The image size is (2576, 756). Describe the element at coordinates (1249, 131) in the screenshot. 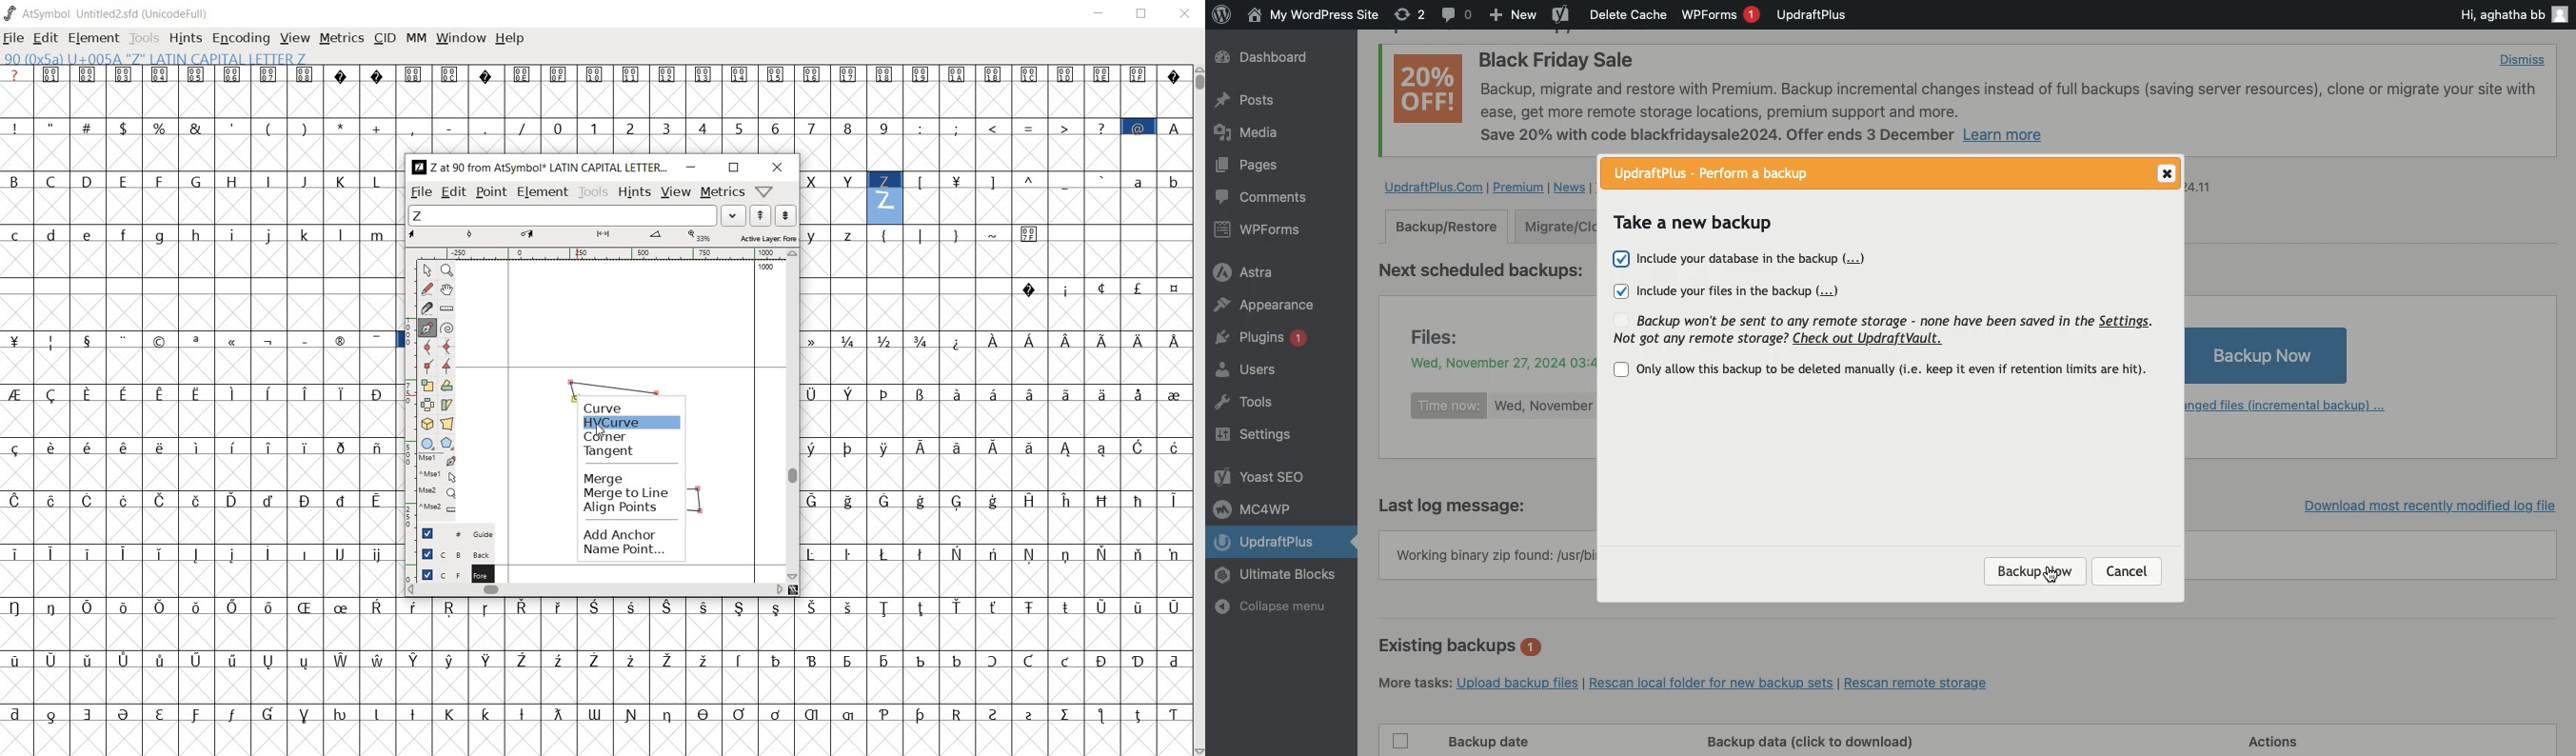

I see `Media` at that location.